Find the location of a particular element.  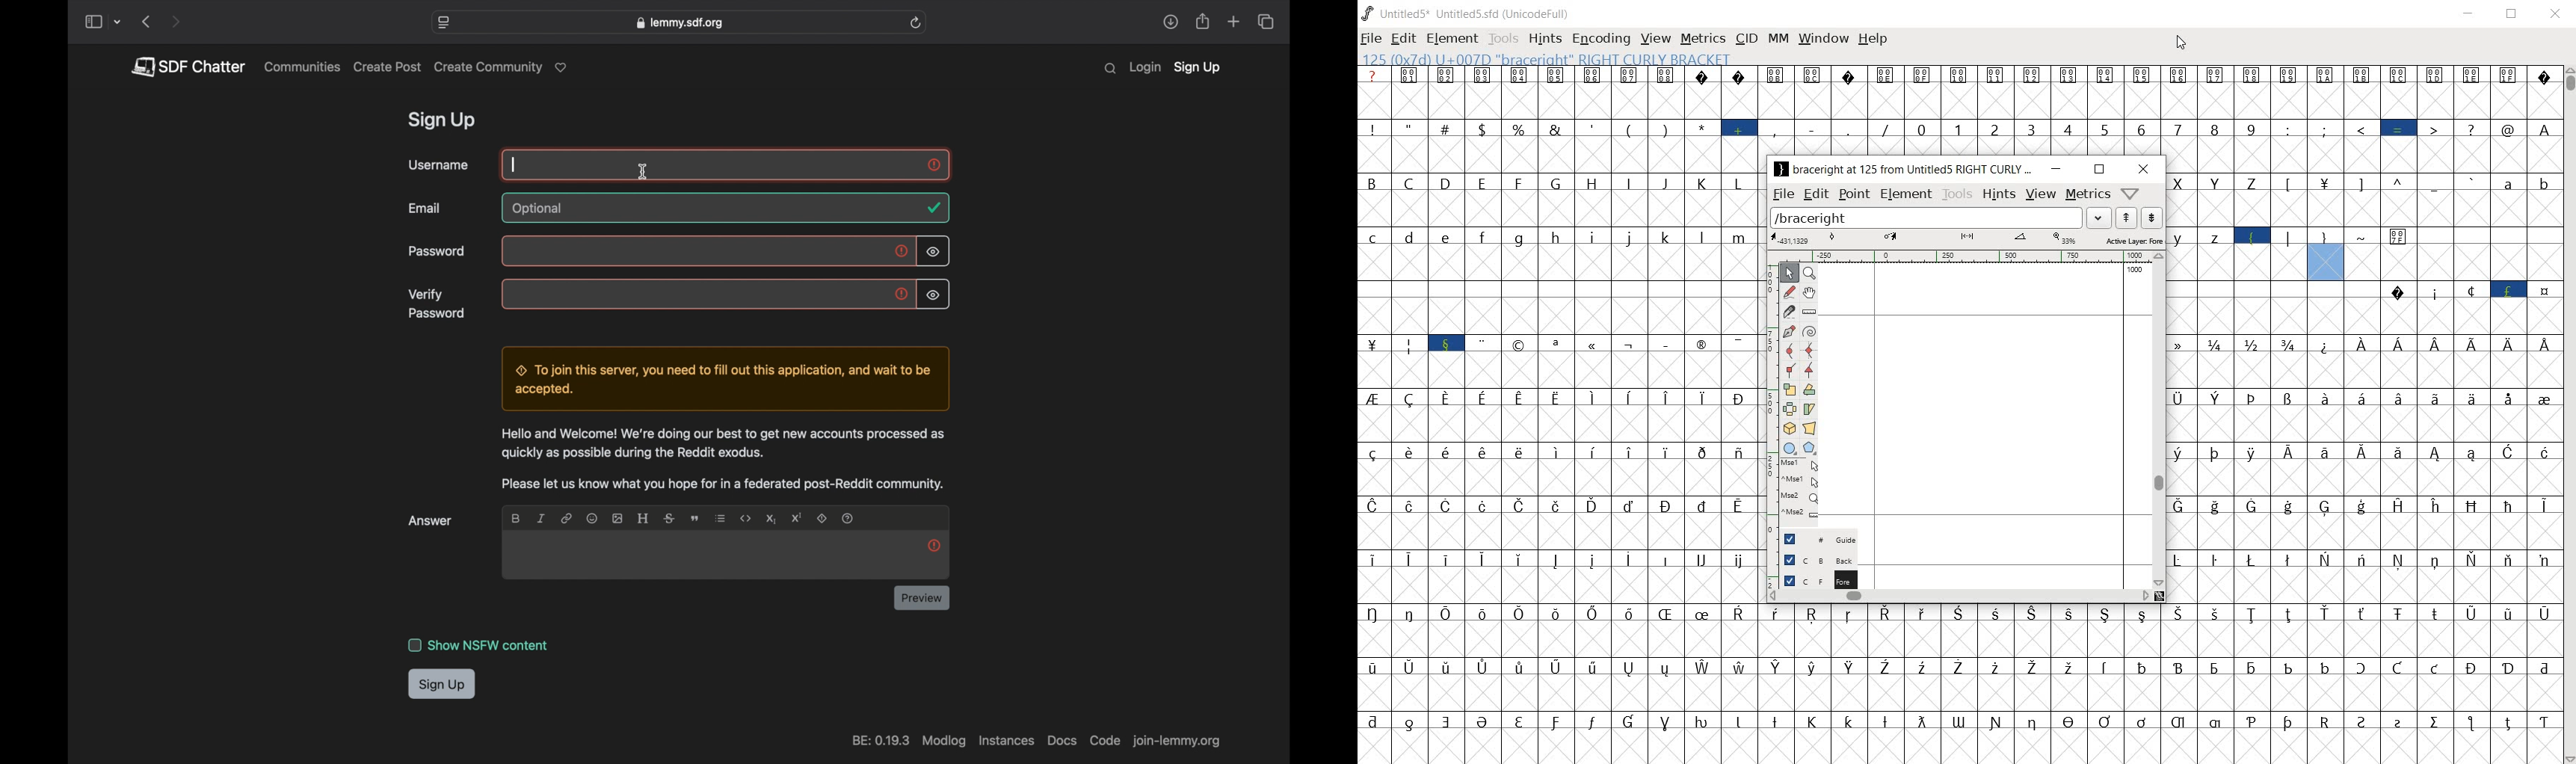

tools is located at coordinates (1956, 194).